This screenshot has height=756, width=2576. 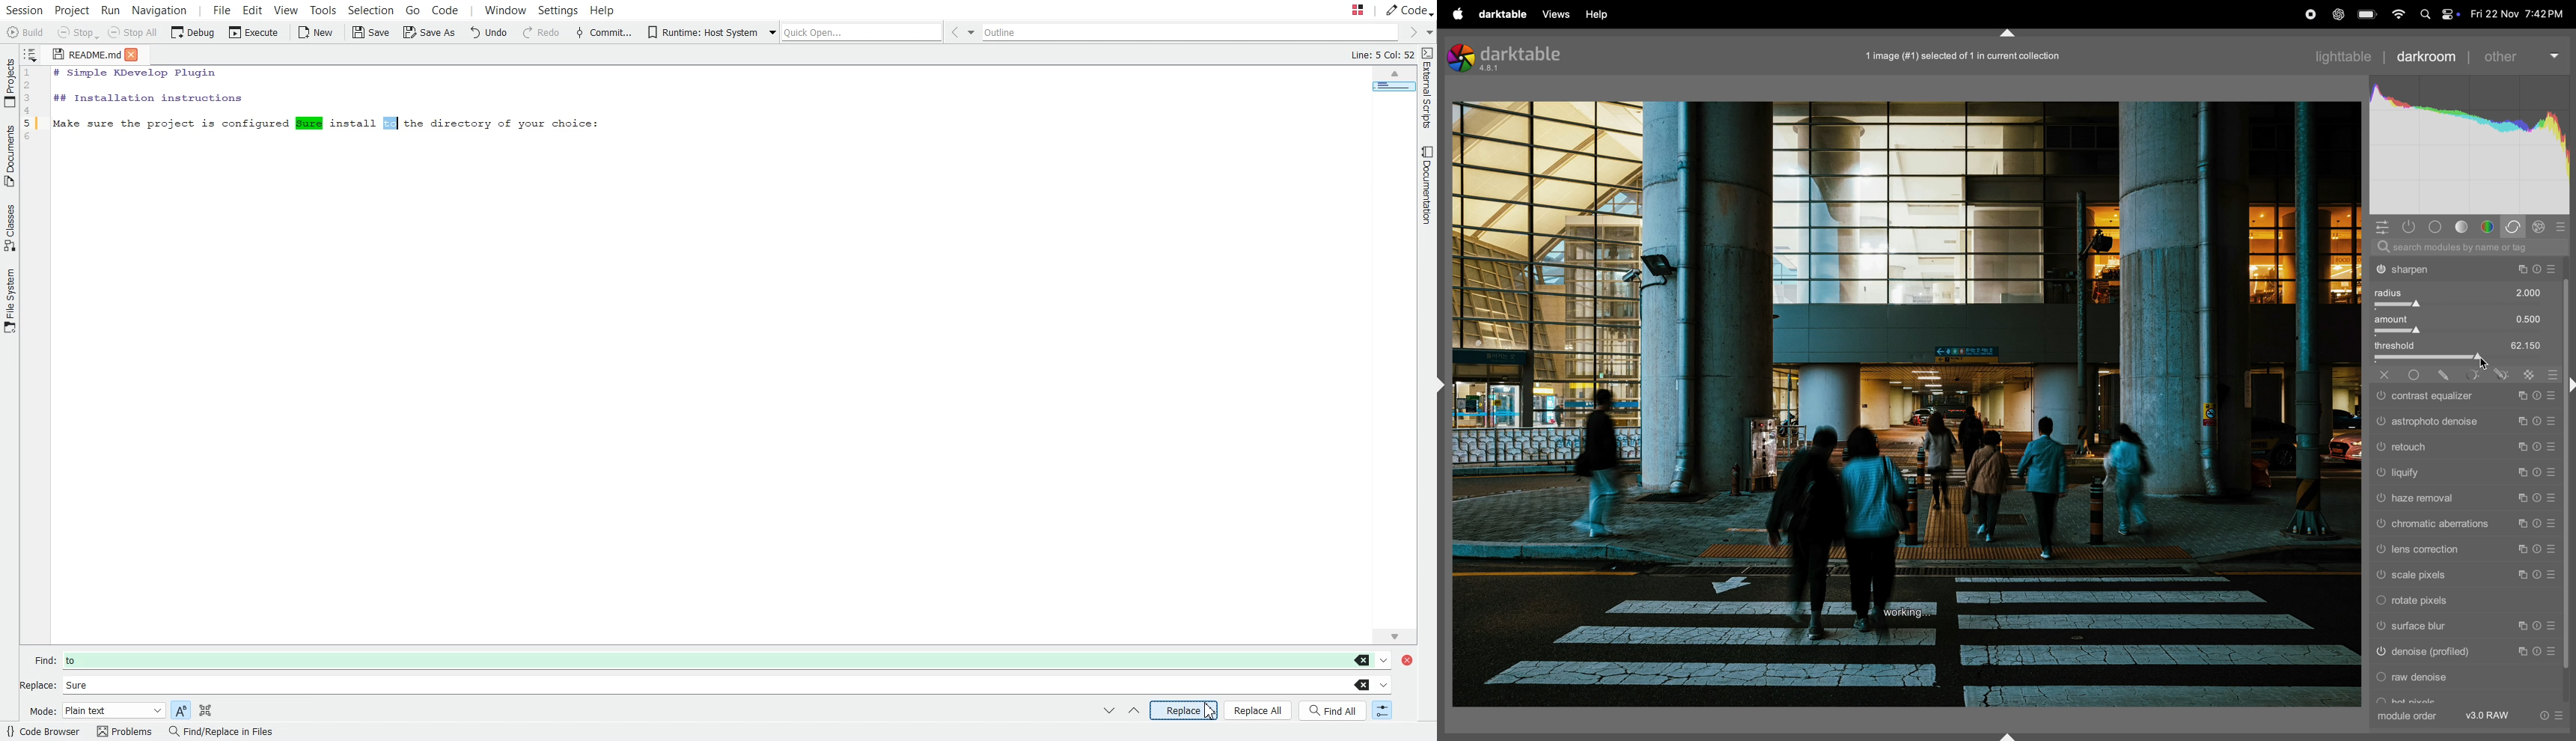 I want to click on search bar, so click(x=2467, y=247).